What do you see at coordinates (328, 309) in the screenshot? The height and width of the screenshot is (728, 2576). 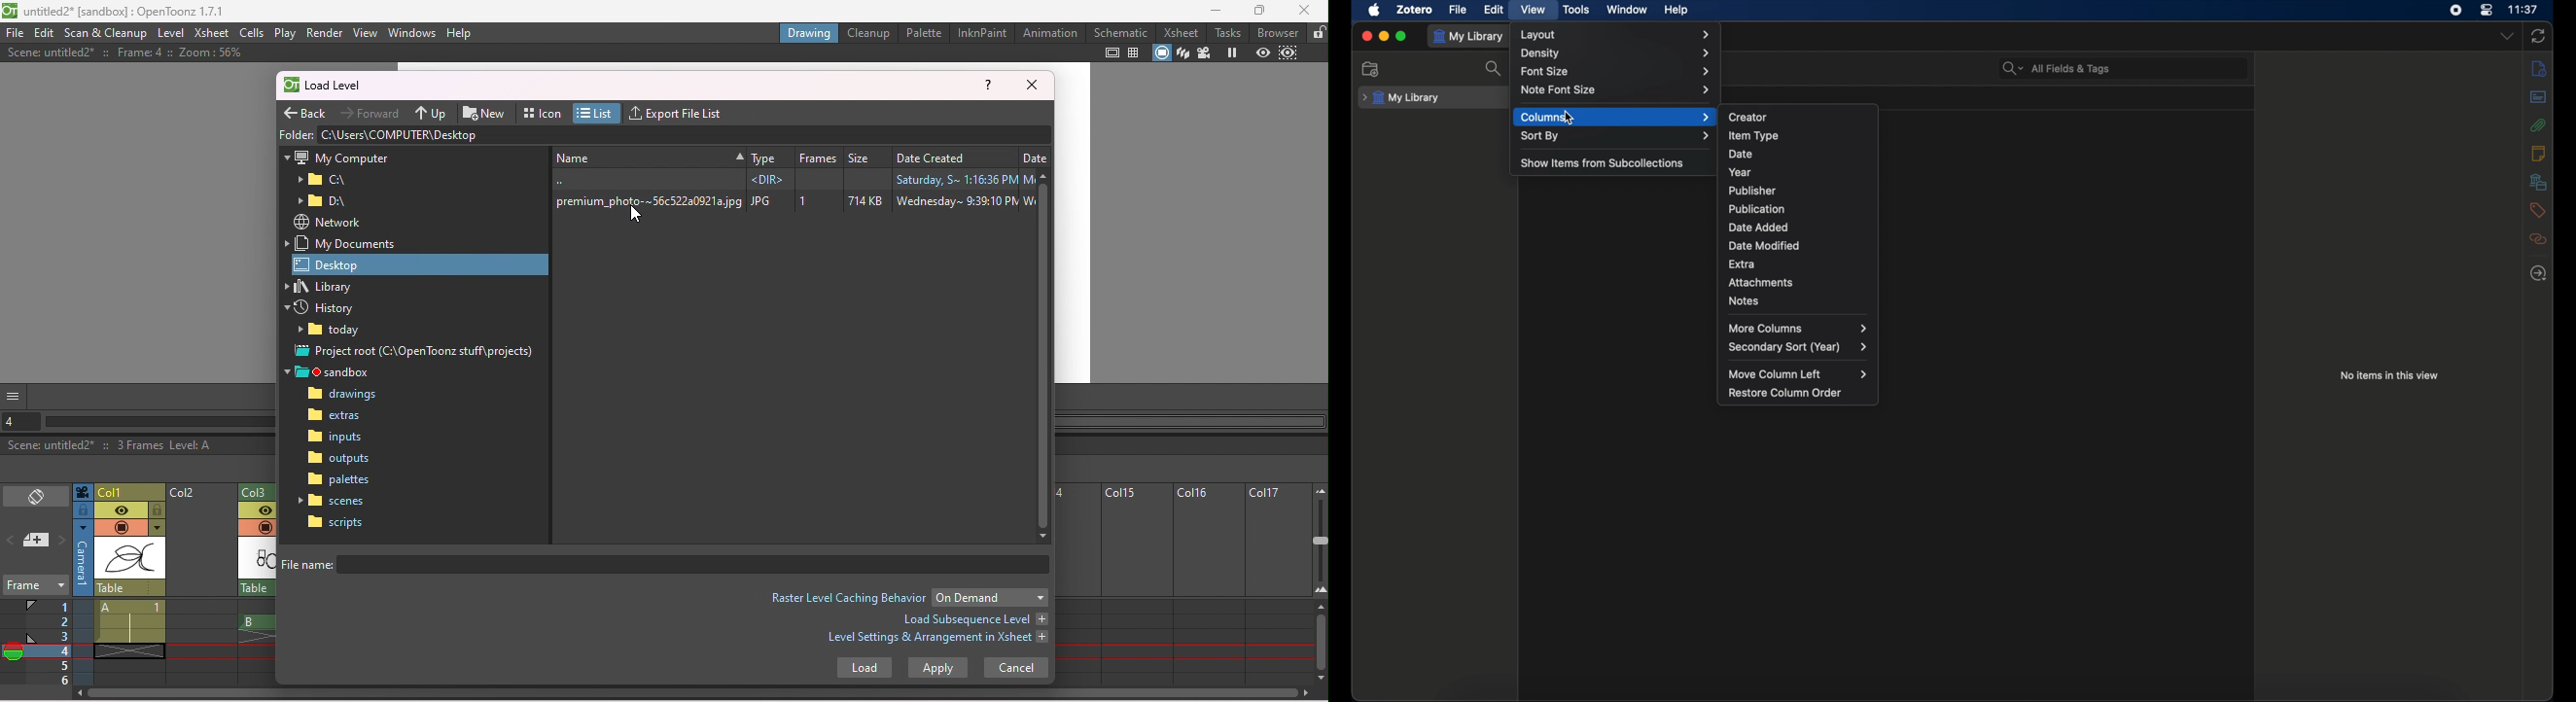 I see `History` at bounding box center [328, 309].